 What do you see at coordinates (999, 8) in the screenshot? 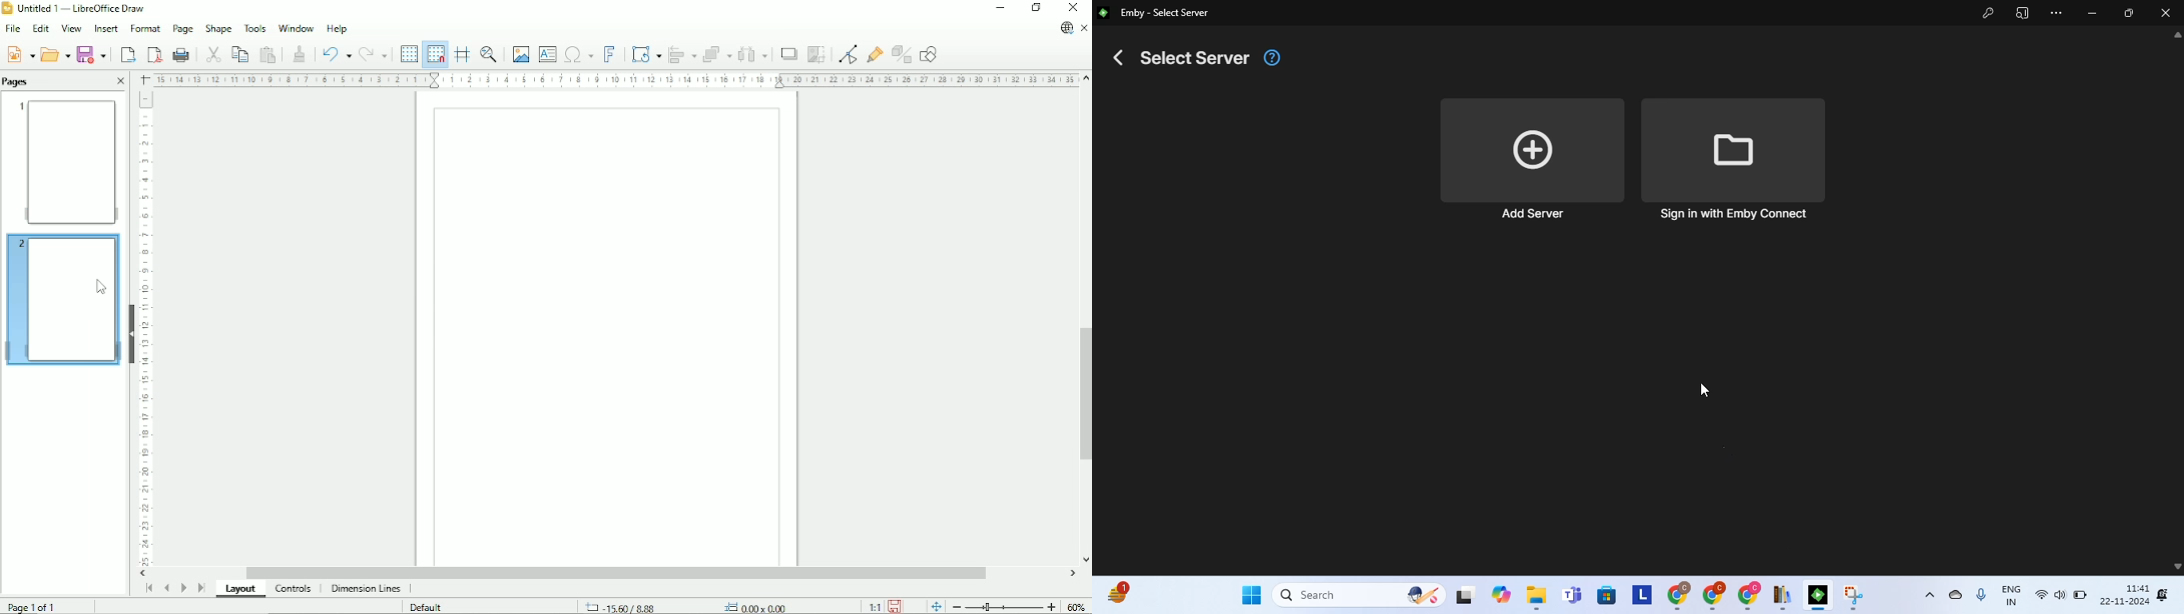
I see `Minimize` at bounding box center [999, 8].